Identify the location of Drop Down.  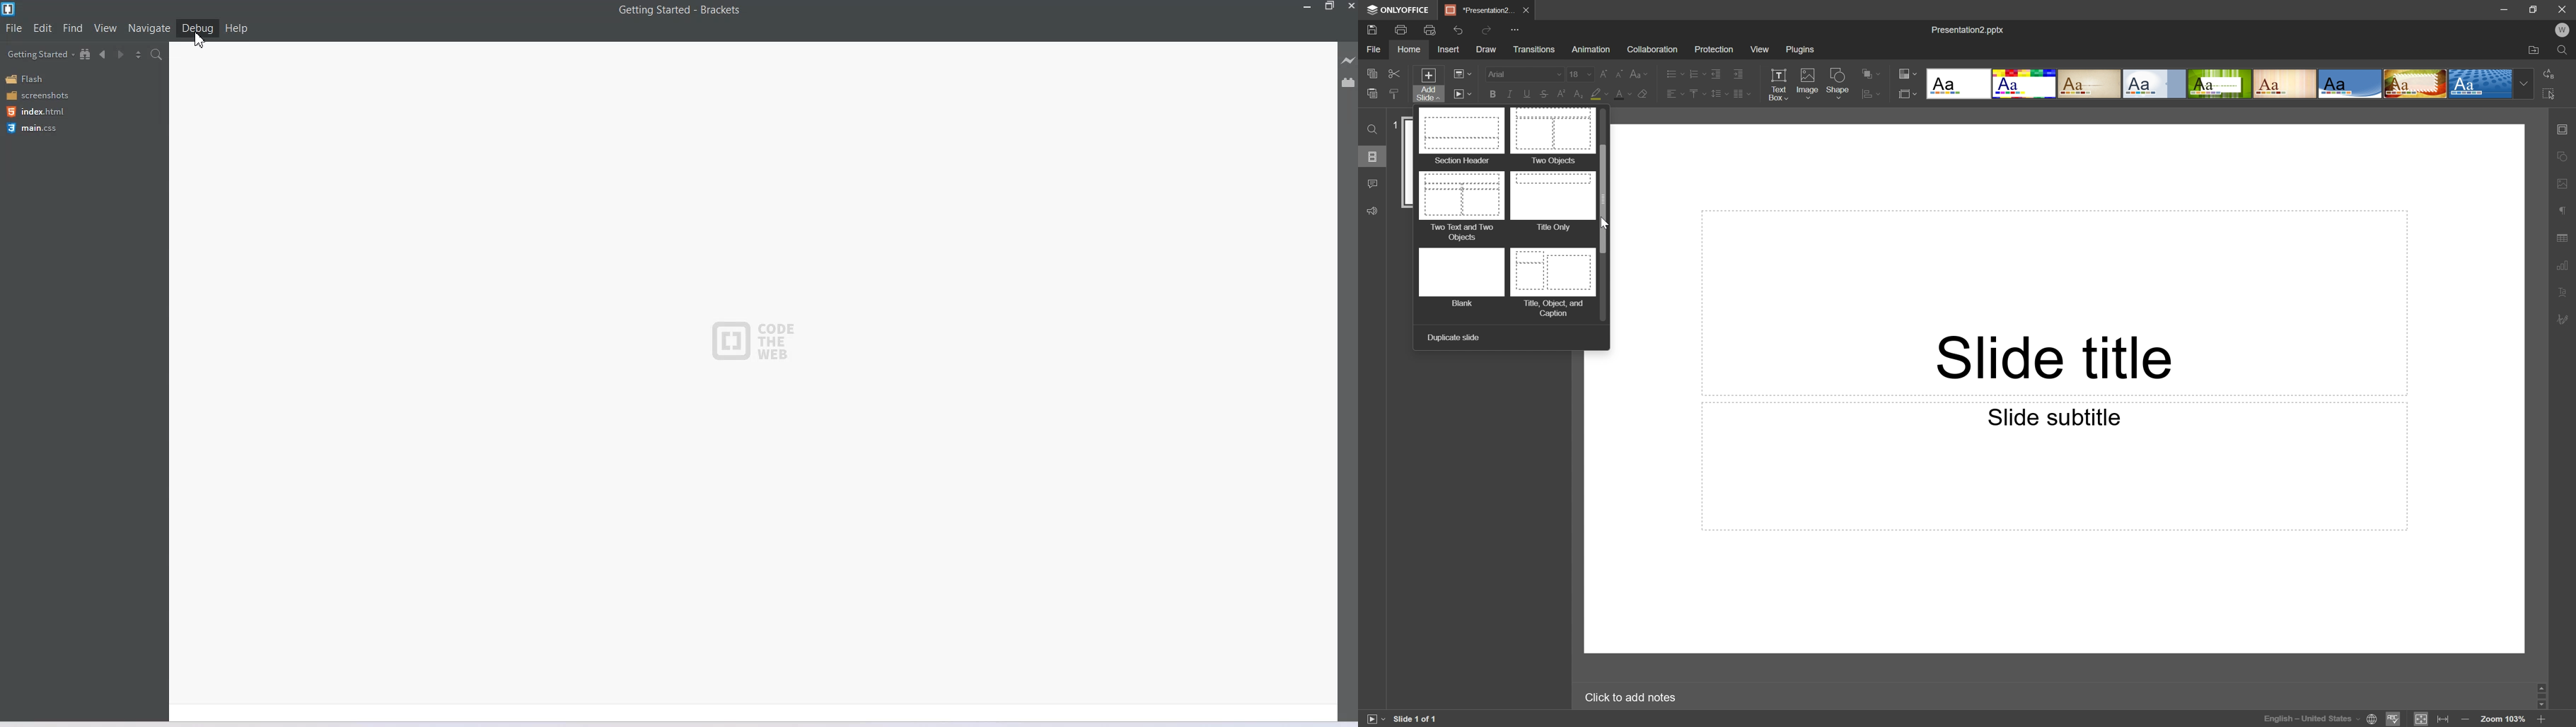
(2523, 84).